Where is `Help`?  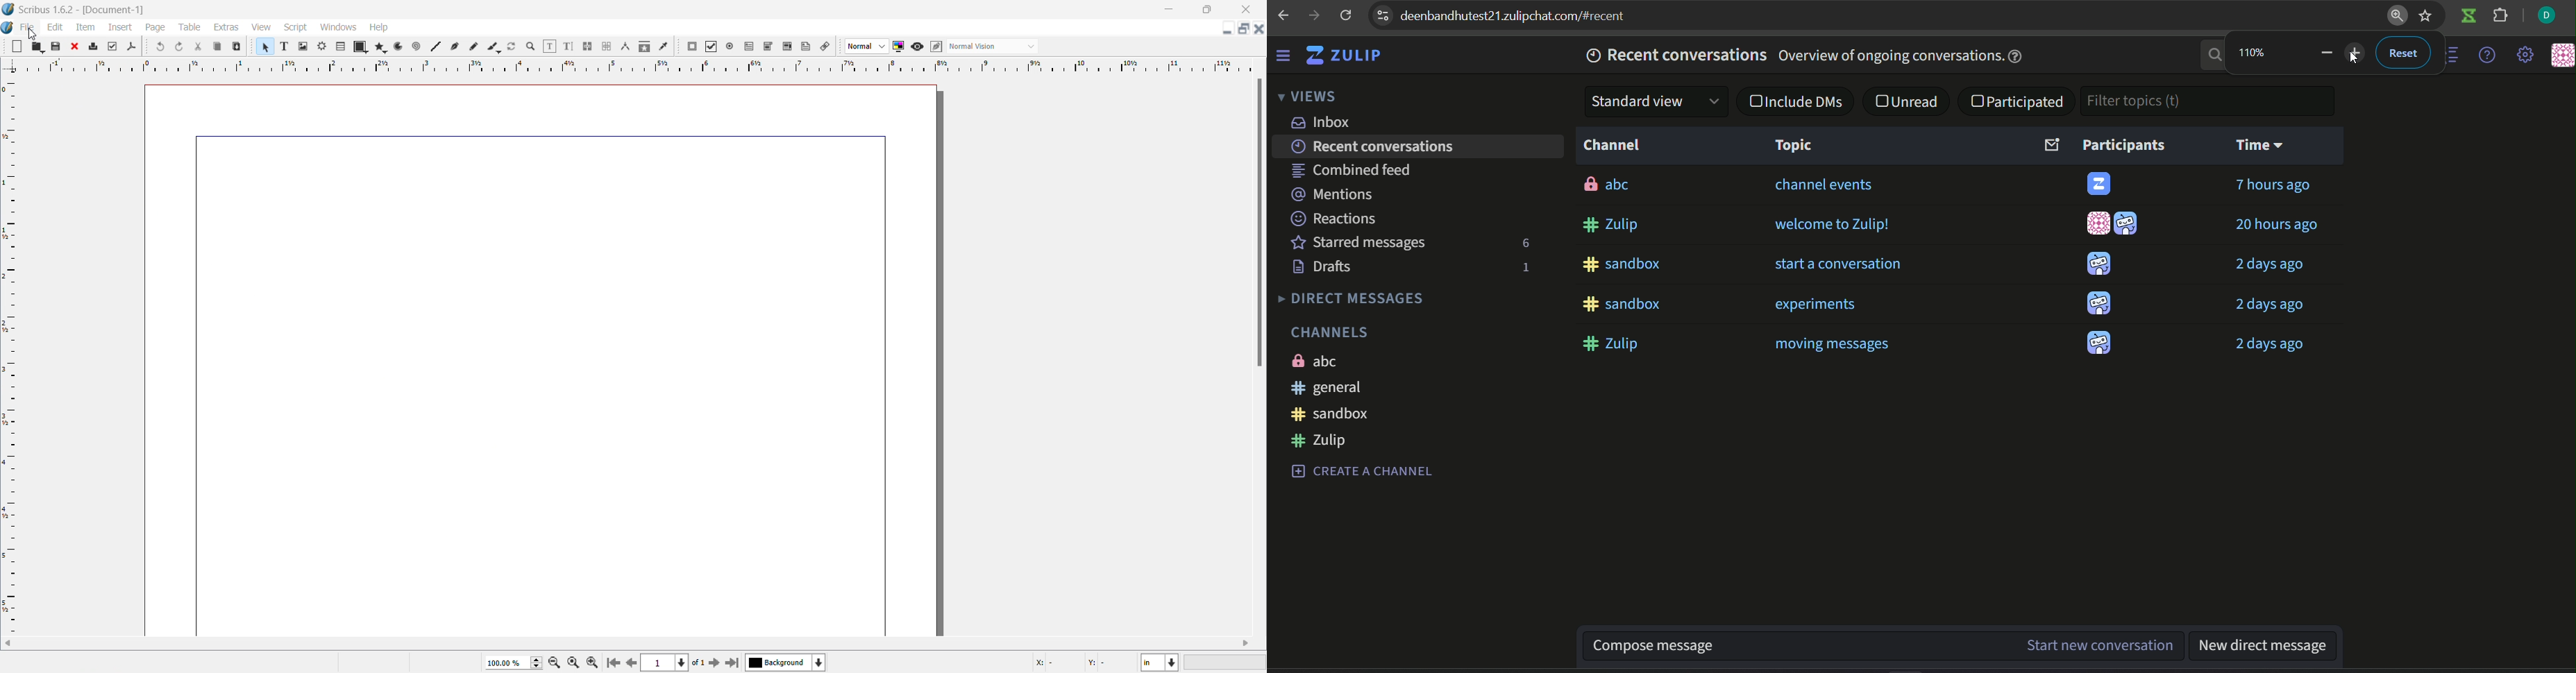
Help is located at coordinates (382, 28).